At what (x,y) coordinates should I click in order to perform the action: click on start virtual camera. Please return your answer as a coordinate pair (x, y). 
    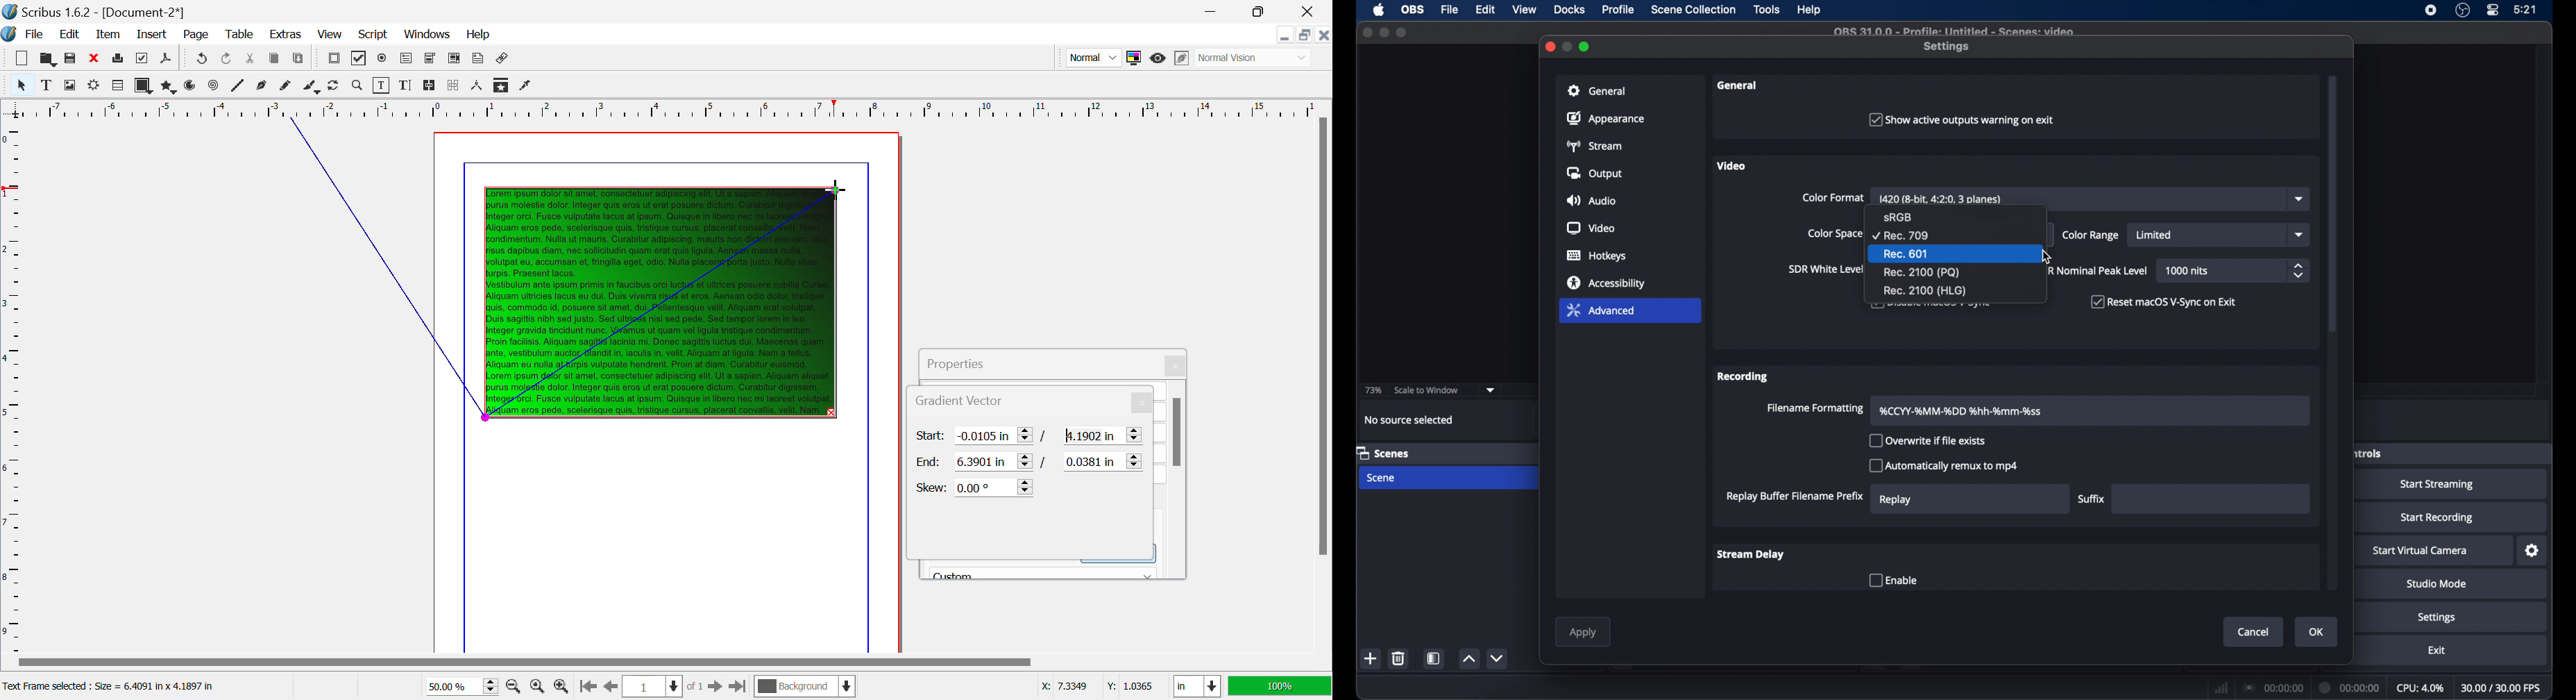
    Looking at the image, I should click on (2420, 551).